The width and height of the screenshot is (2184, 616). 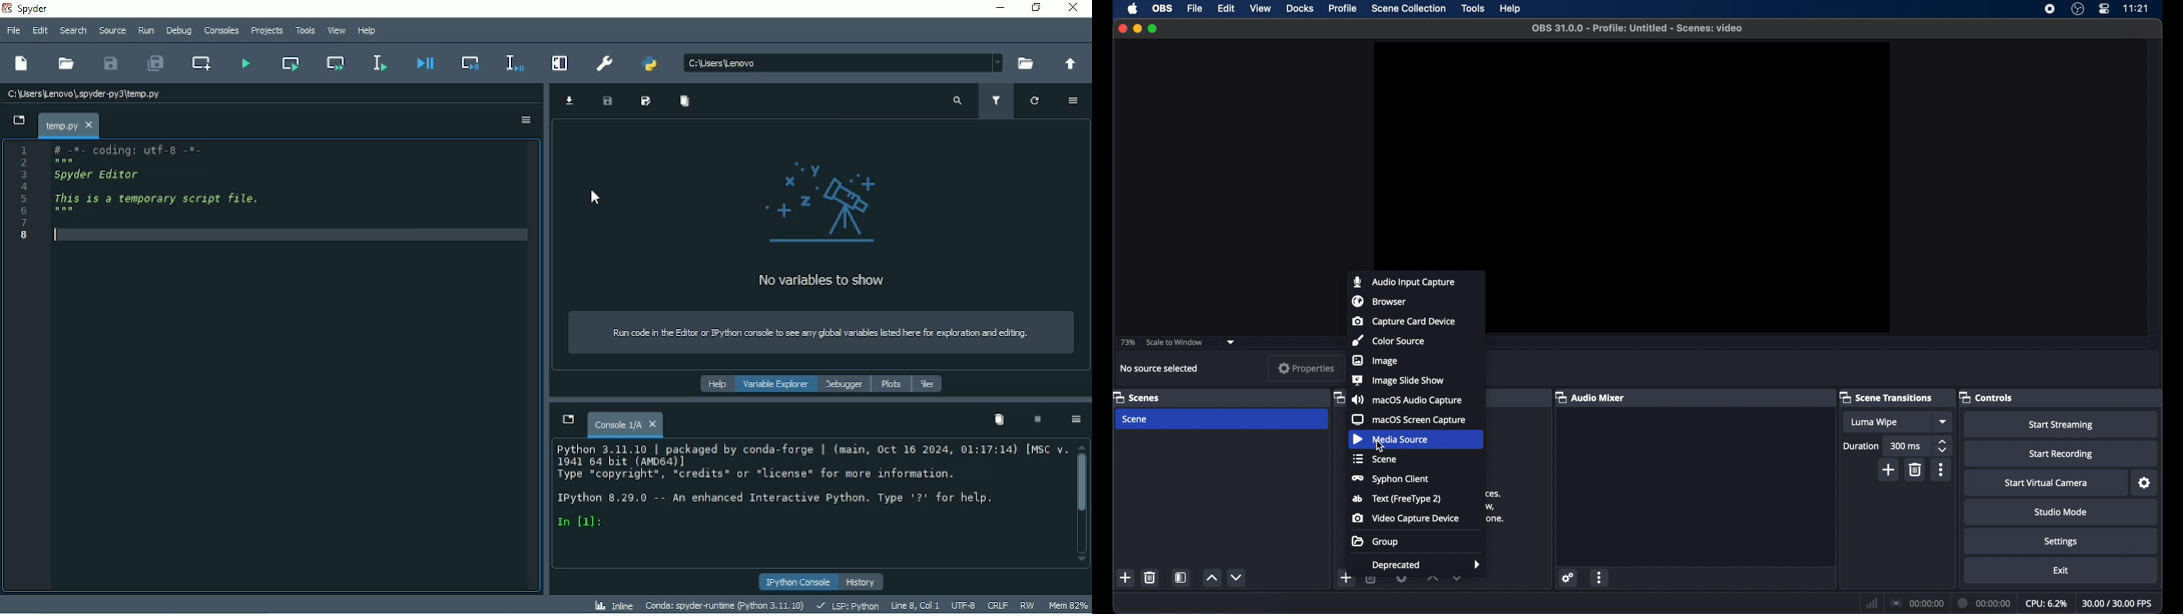 I want to click on Source, so click(x=112, y=30).